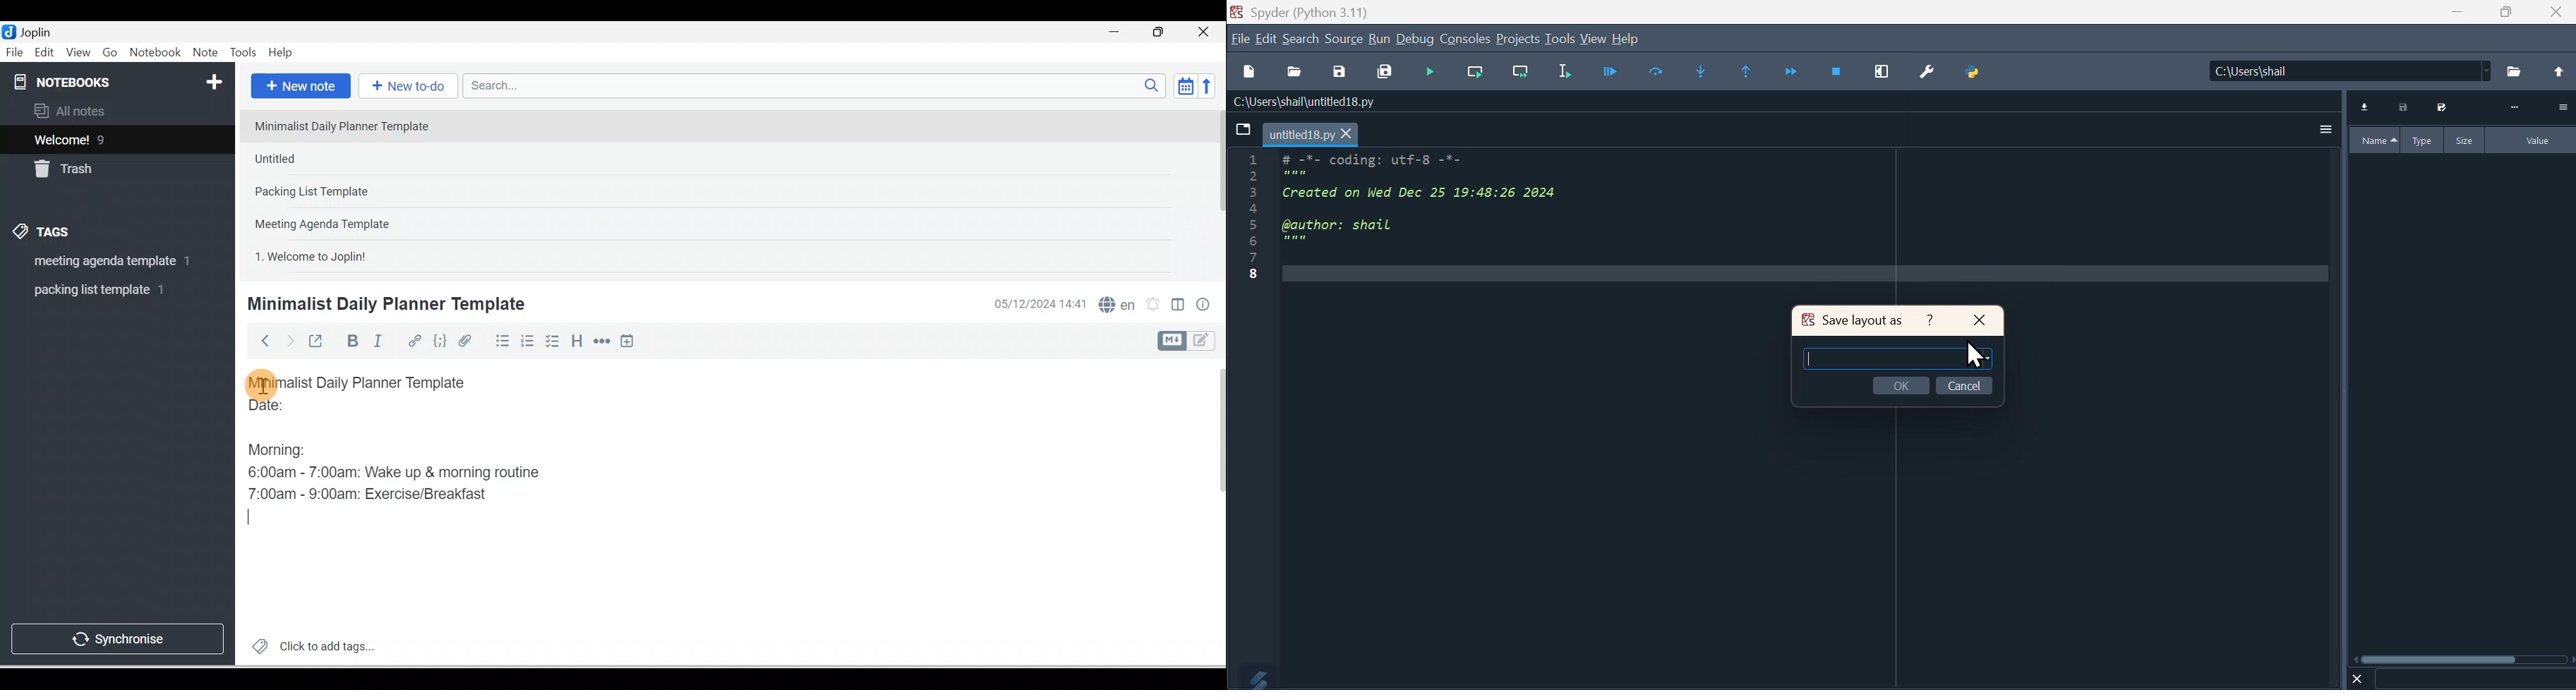 This screenshot has width=2576, height=700. What do you see at coordinates (1301, 39) in the screenshot?
I see `Search` at bounding box center [1301, 39].